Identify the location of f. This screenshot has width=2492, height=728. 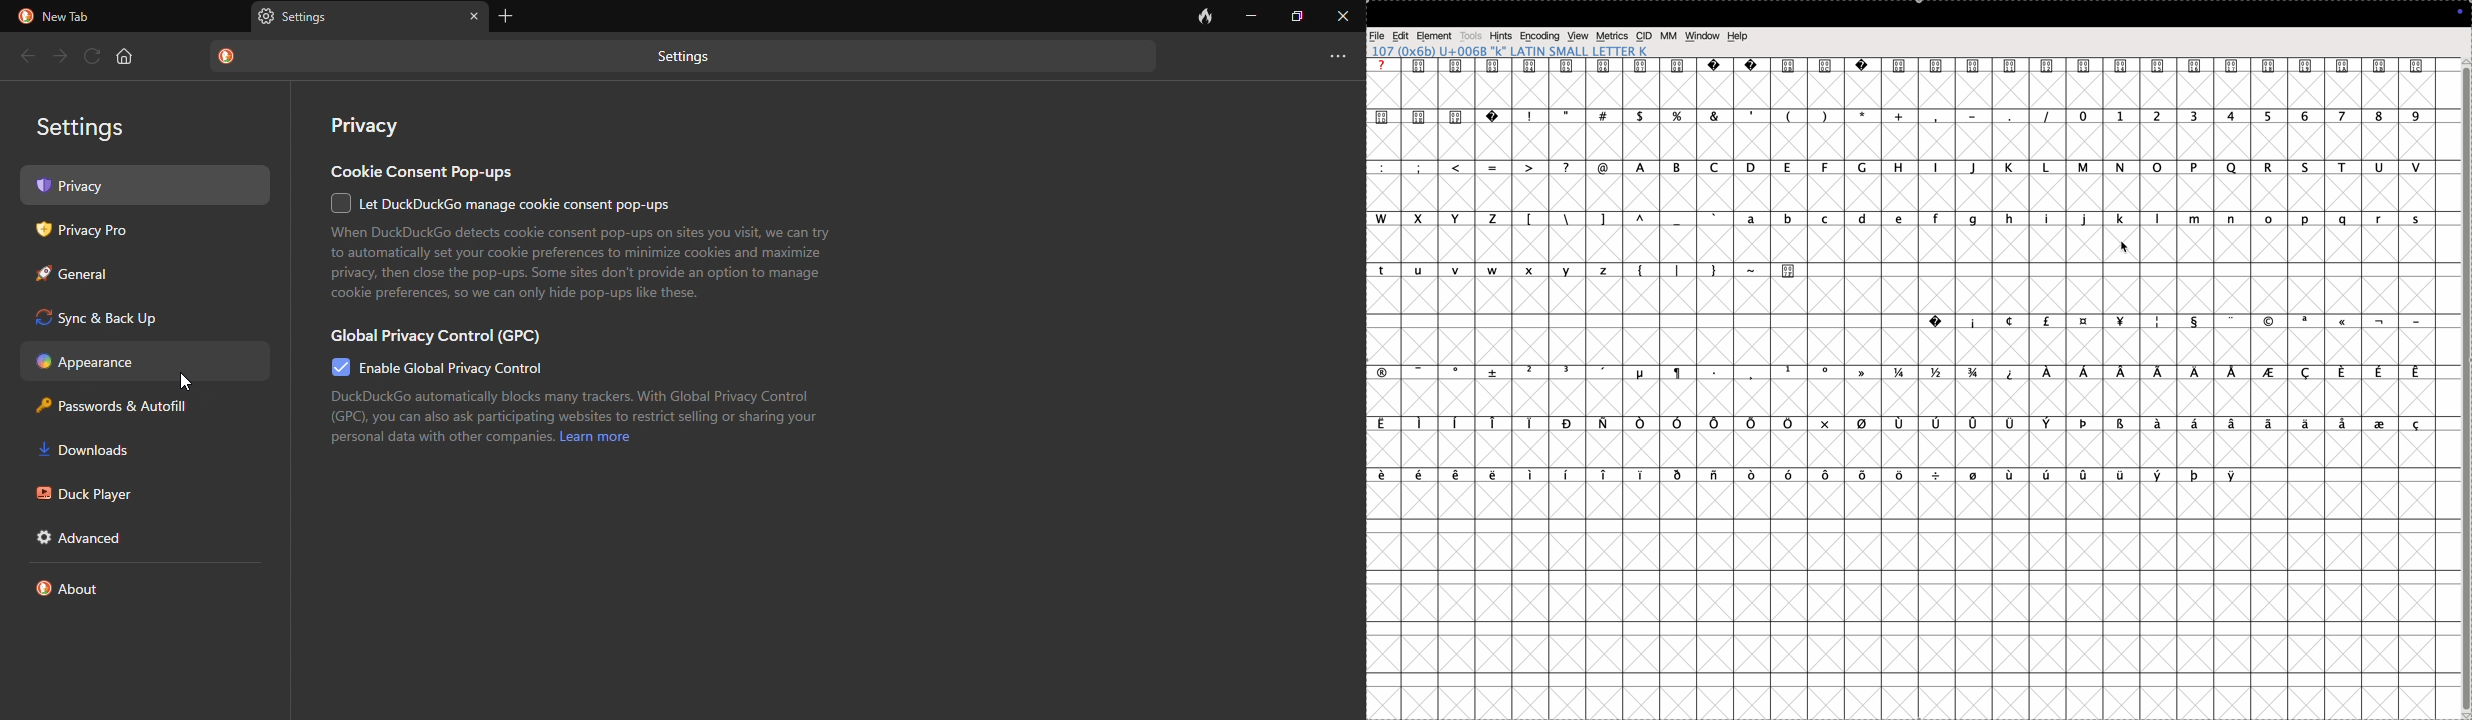
(1827, 167).